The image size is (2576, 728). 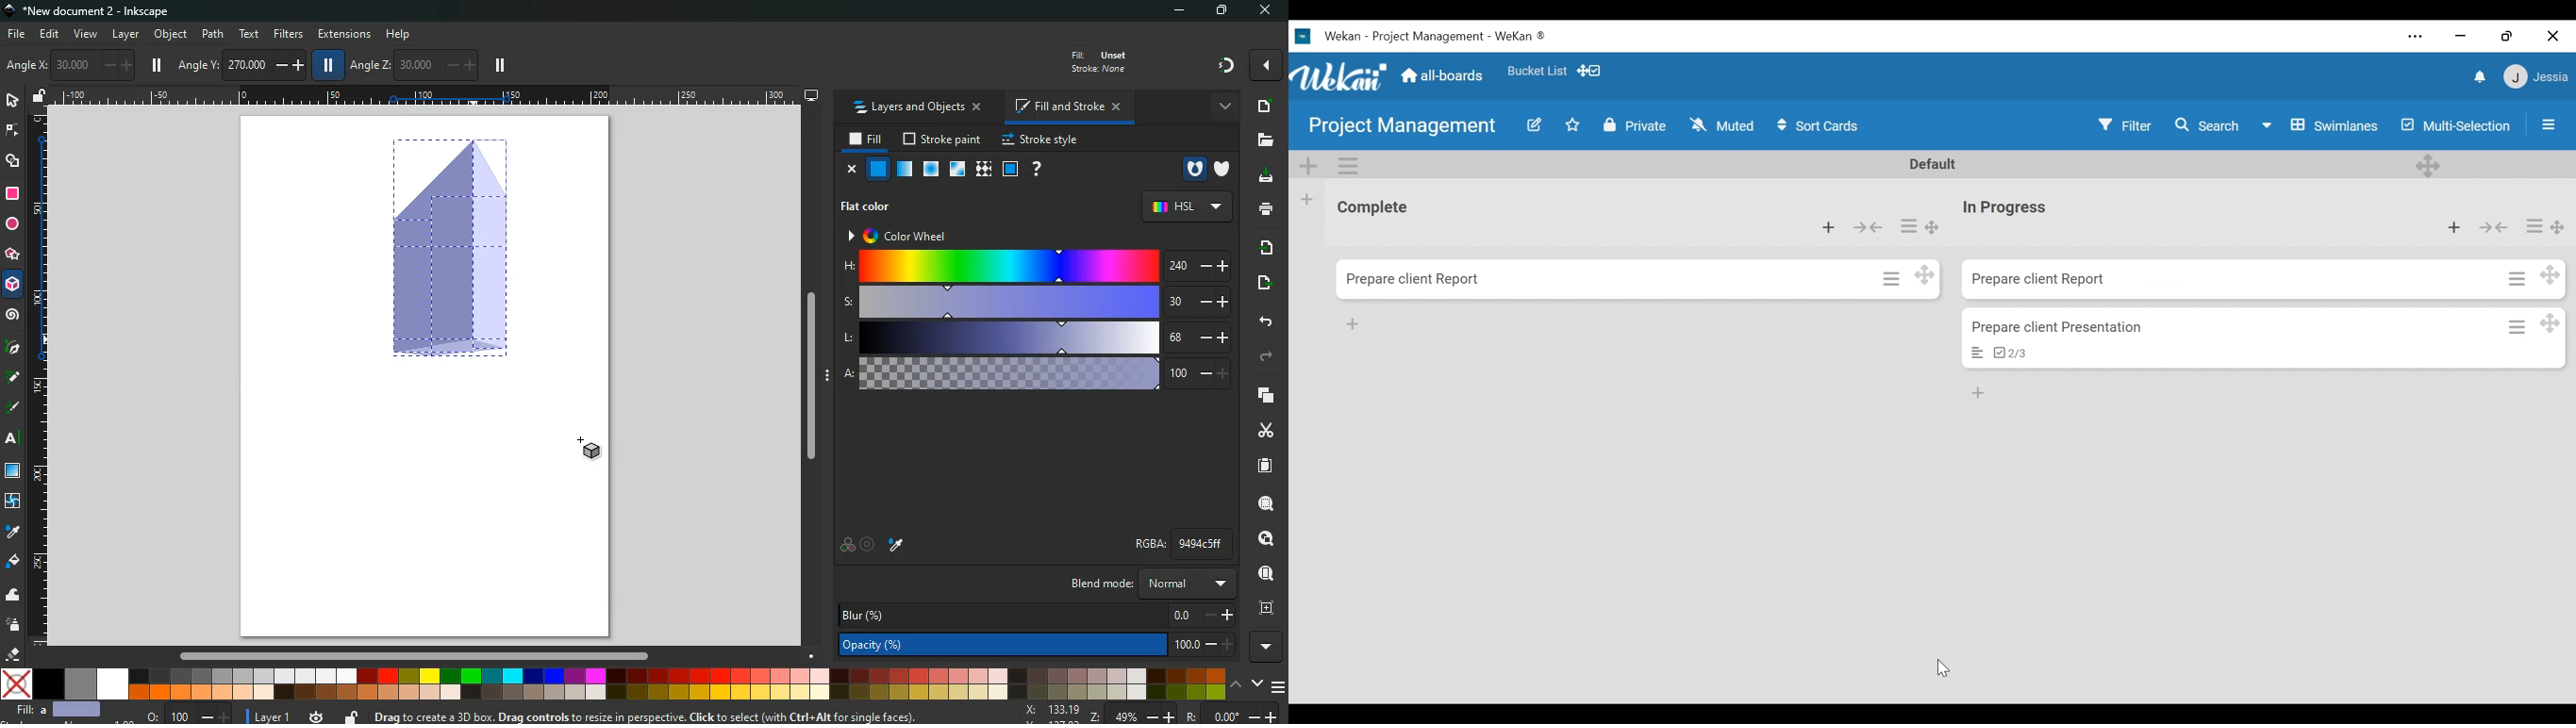 What do you see at coordinates (157, 65) in the screenshot?
I see `pause` at bounding box center [157, 65].